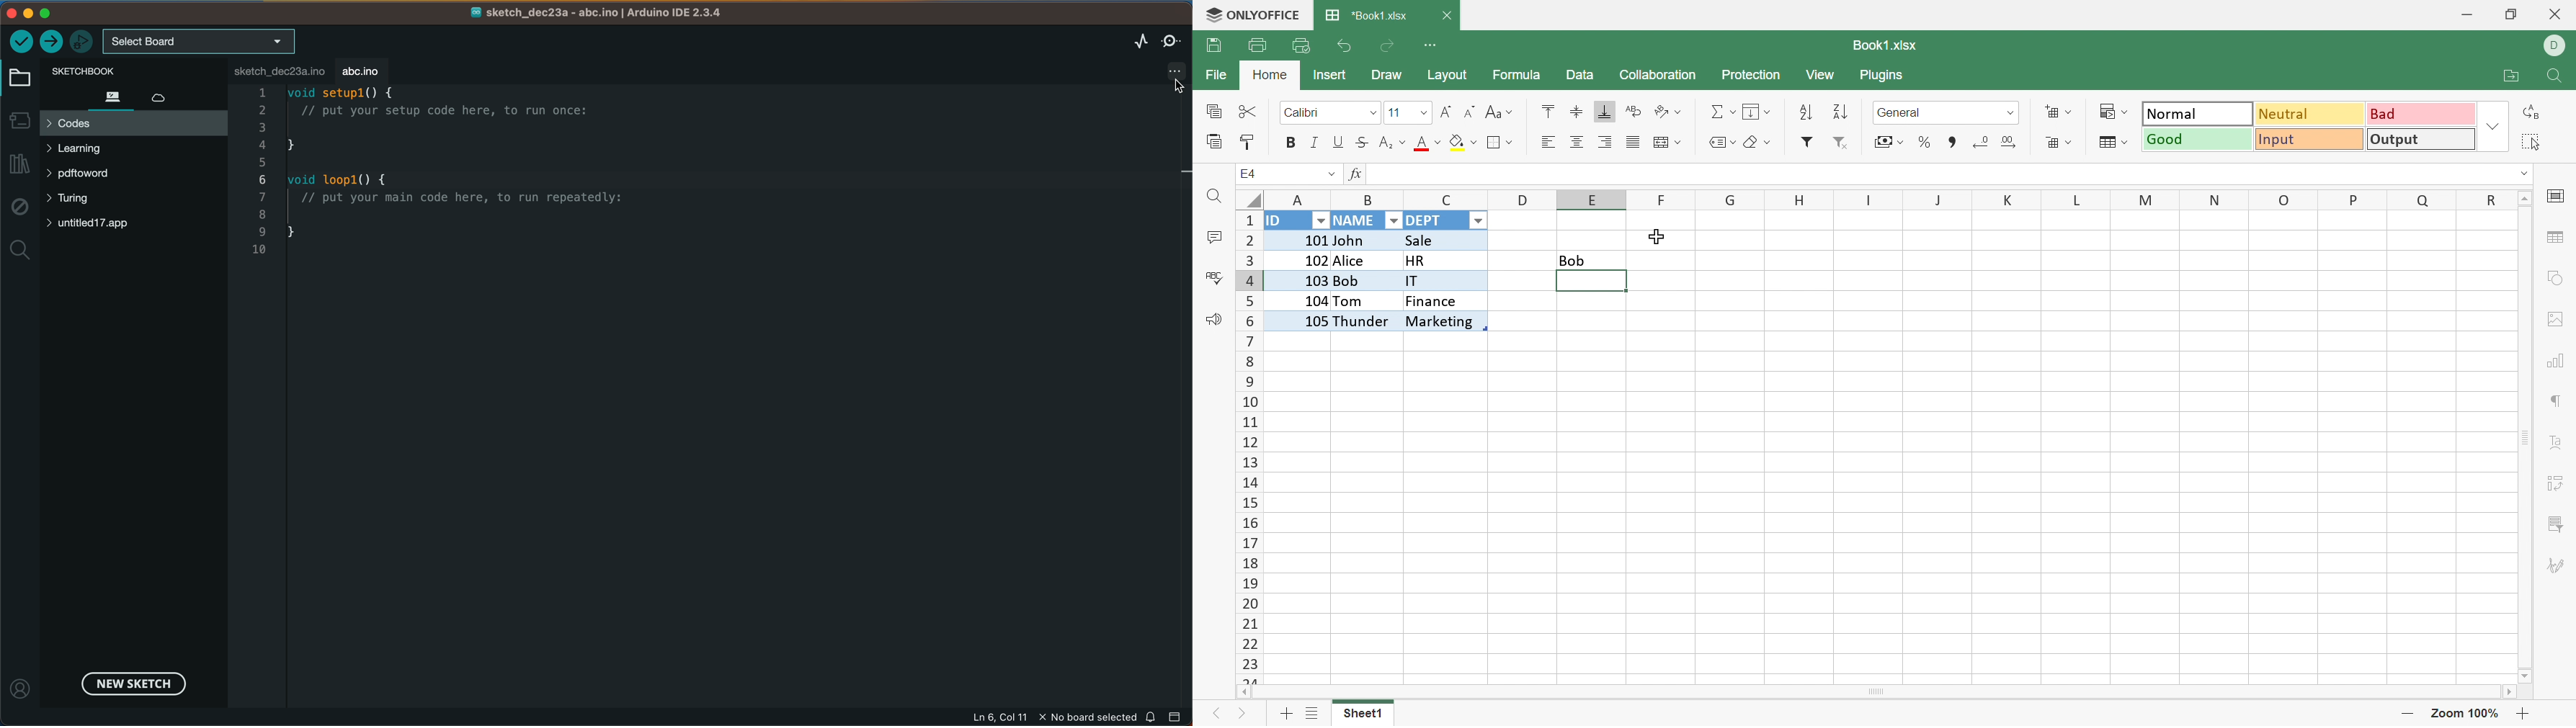 The height and width of the screenshot is (728, 2576). What do you see at coordinates (1635, 111) in the screenshot?
I see `Wrap Text` at bounding box center [1635, 111].